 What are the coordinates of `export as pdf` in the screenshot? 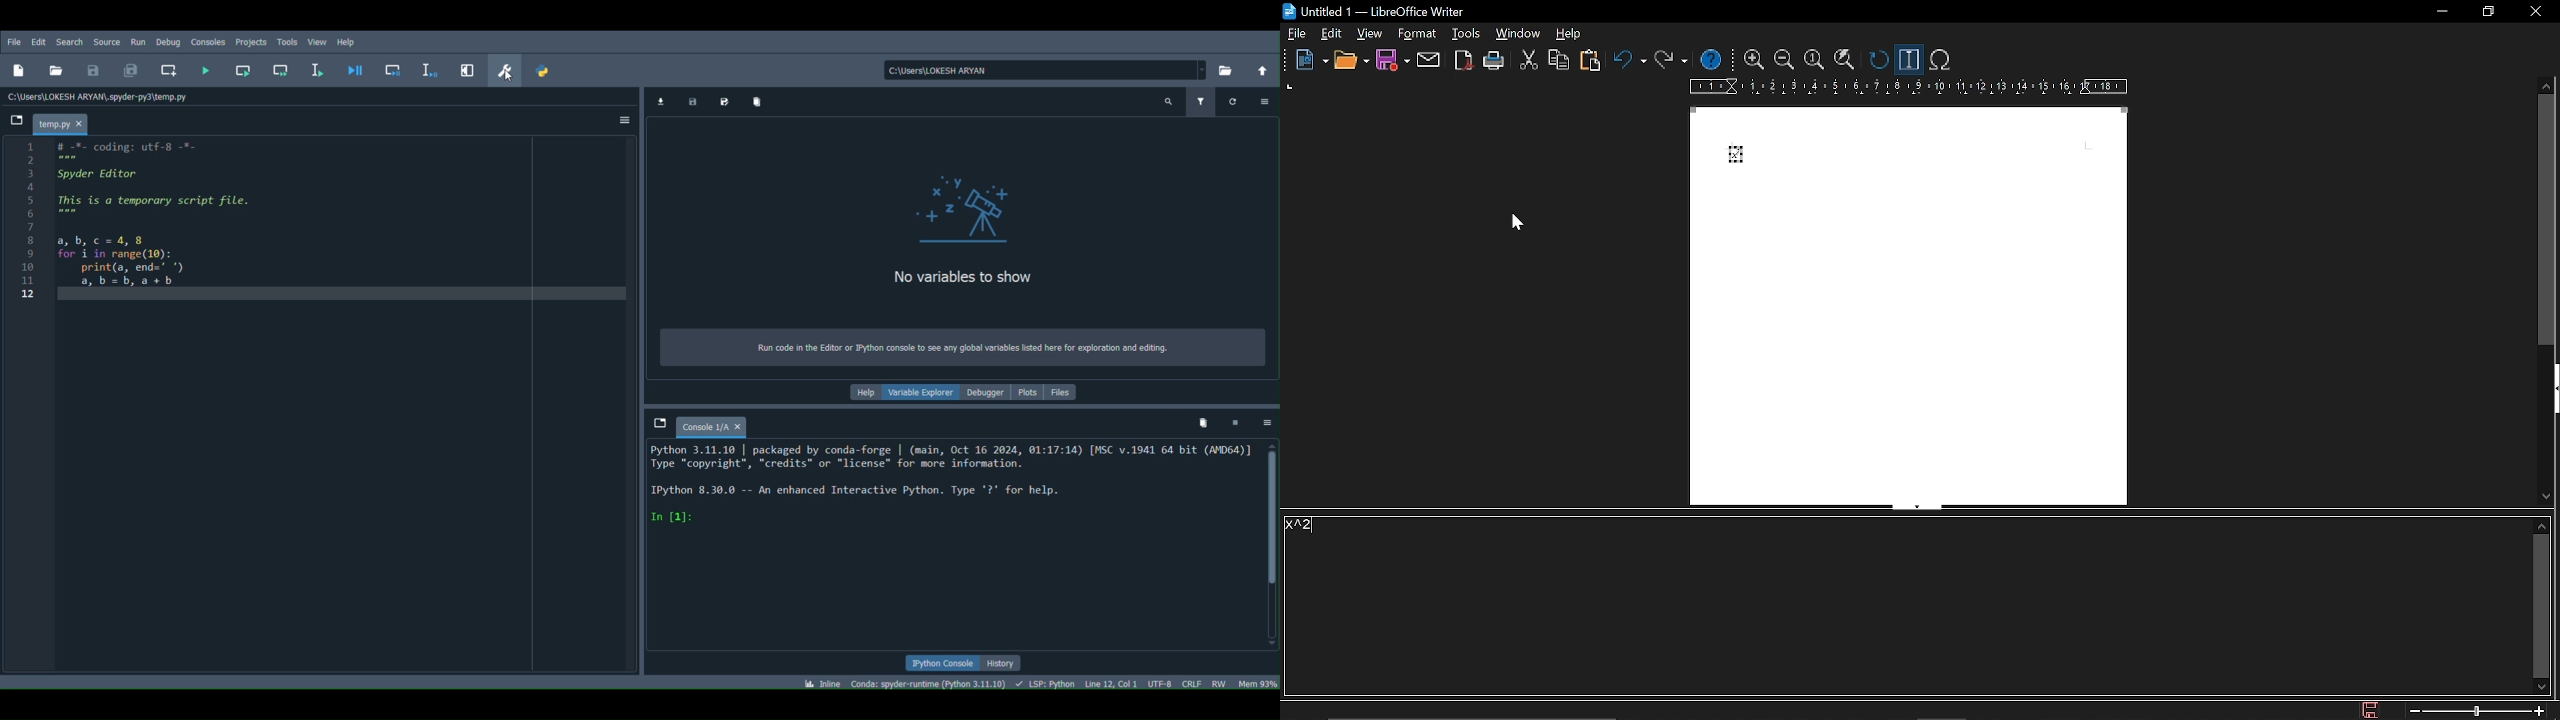 It's located at (1462, 60).